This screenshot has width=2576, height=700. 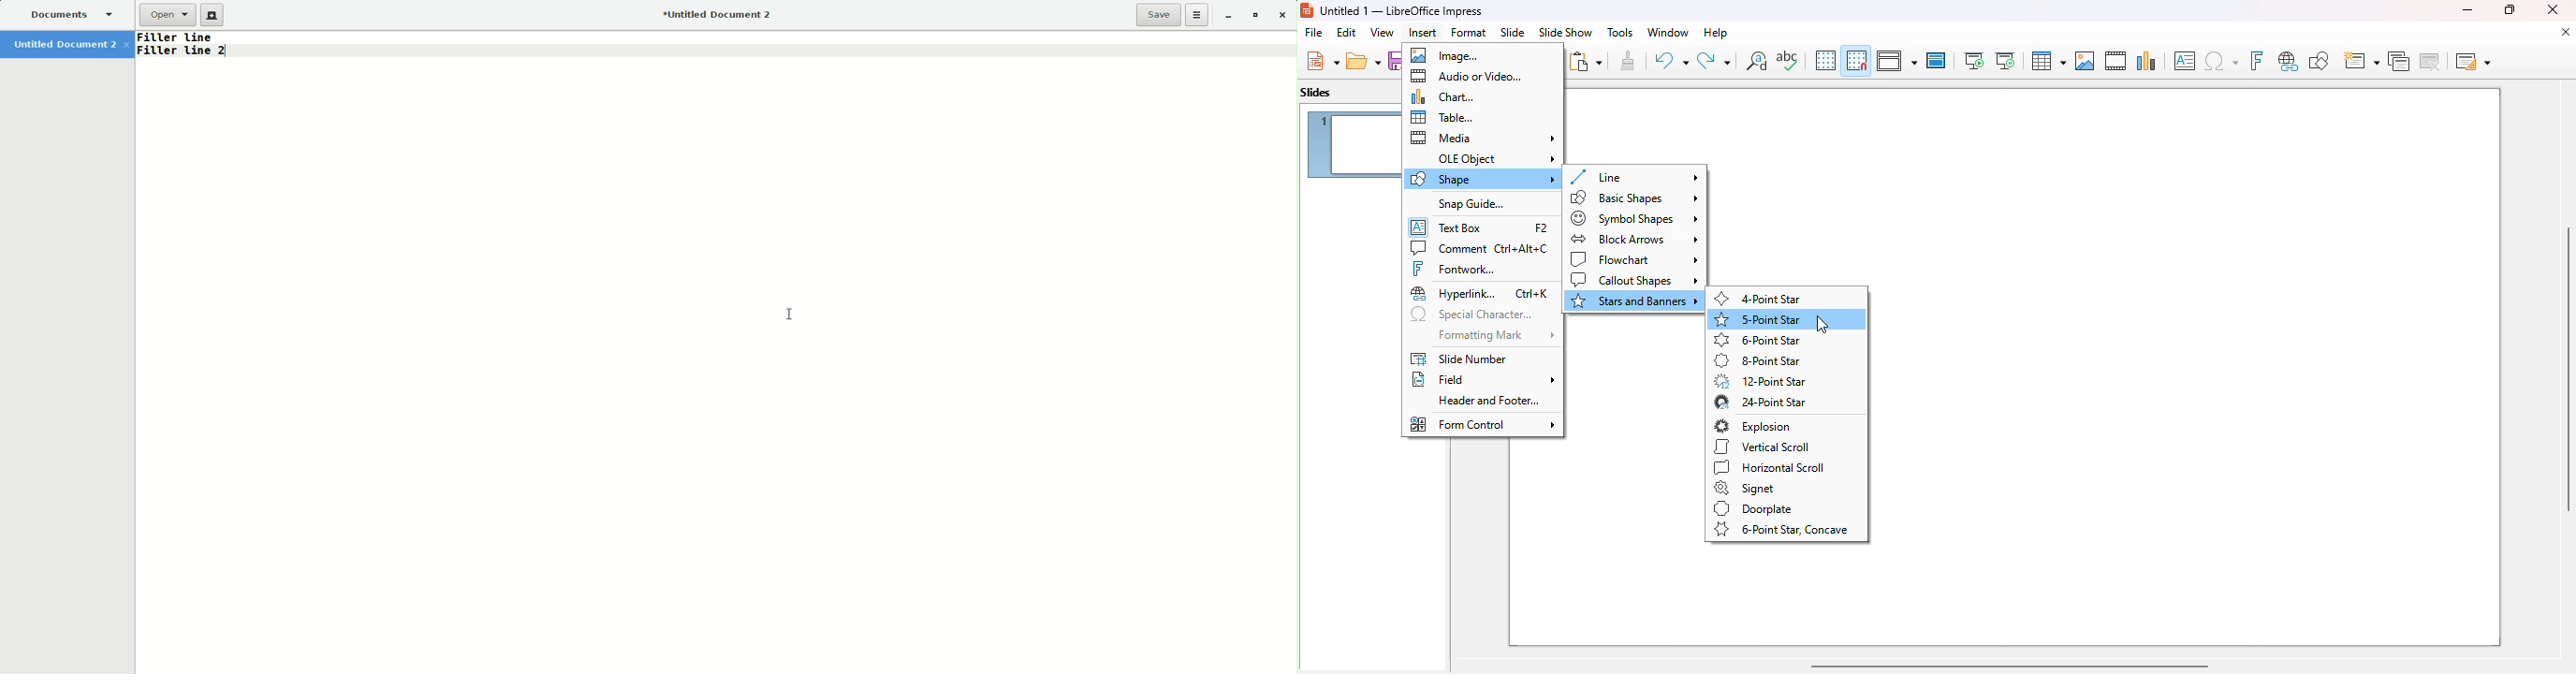 I want to click on Untitled Document 2, so click(x=719, y=16).